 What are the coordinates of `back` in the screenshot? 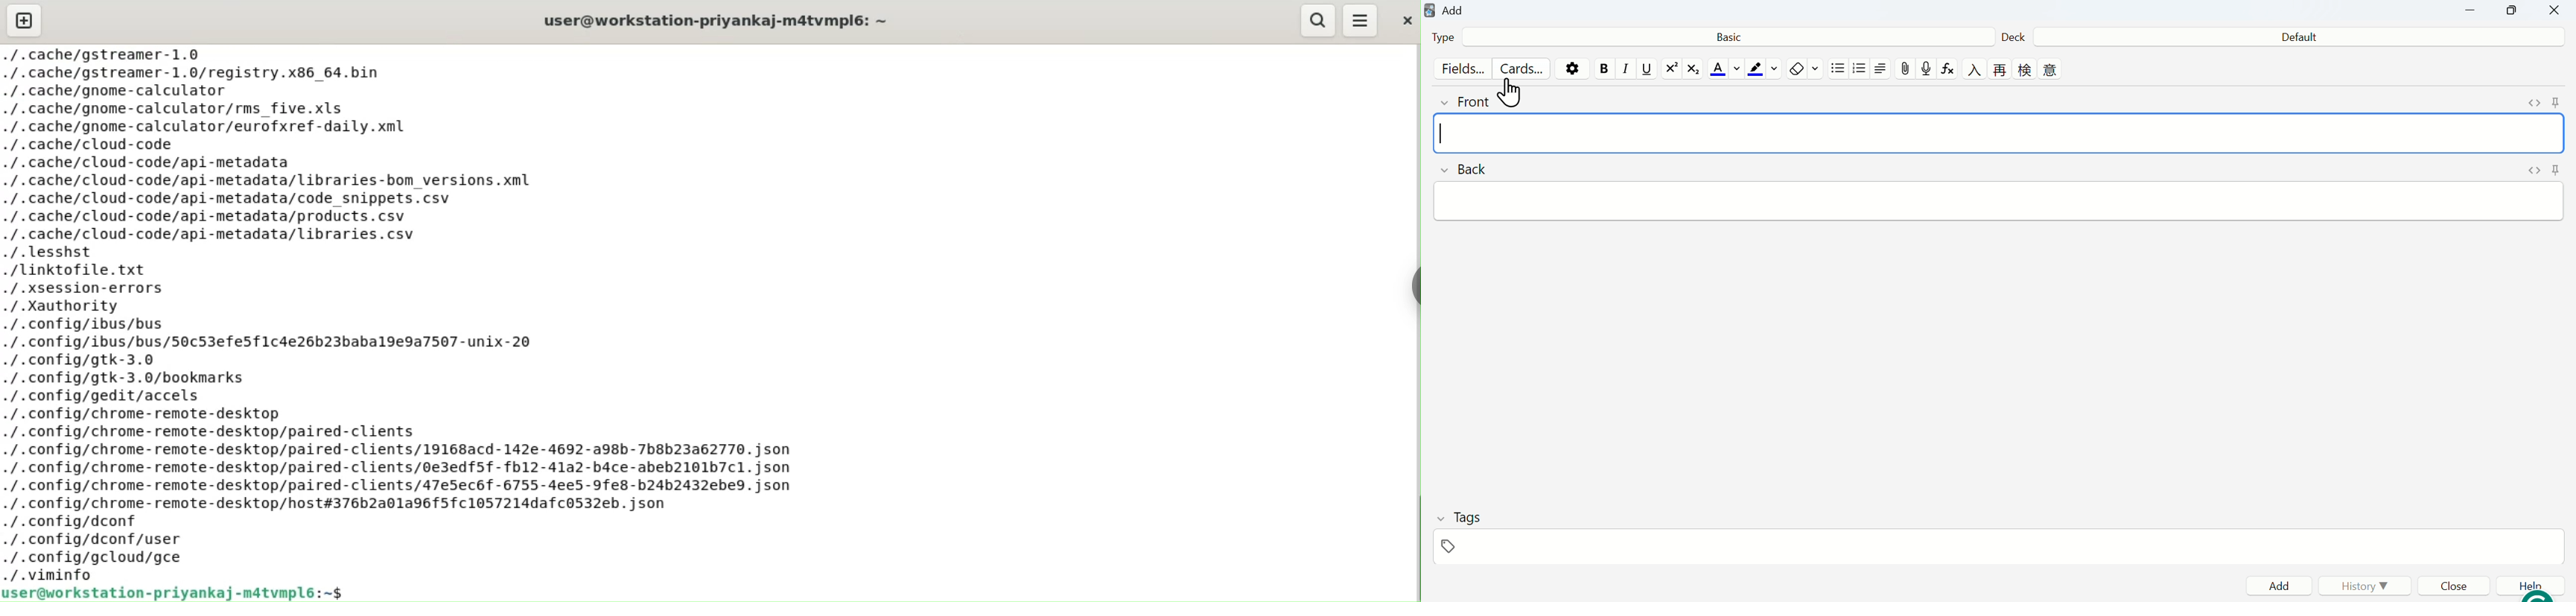 It's located at (1470, 169).